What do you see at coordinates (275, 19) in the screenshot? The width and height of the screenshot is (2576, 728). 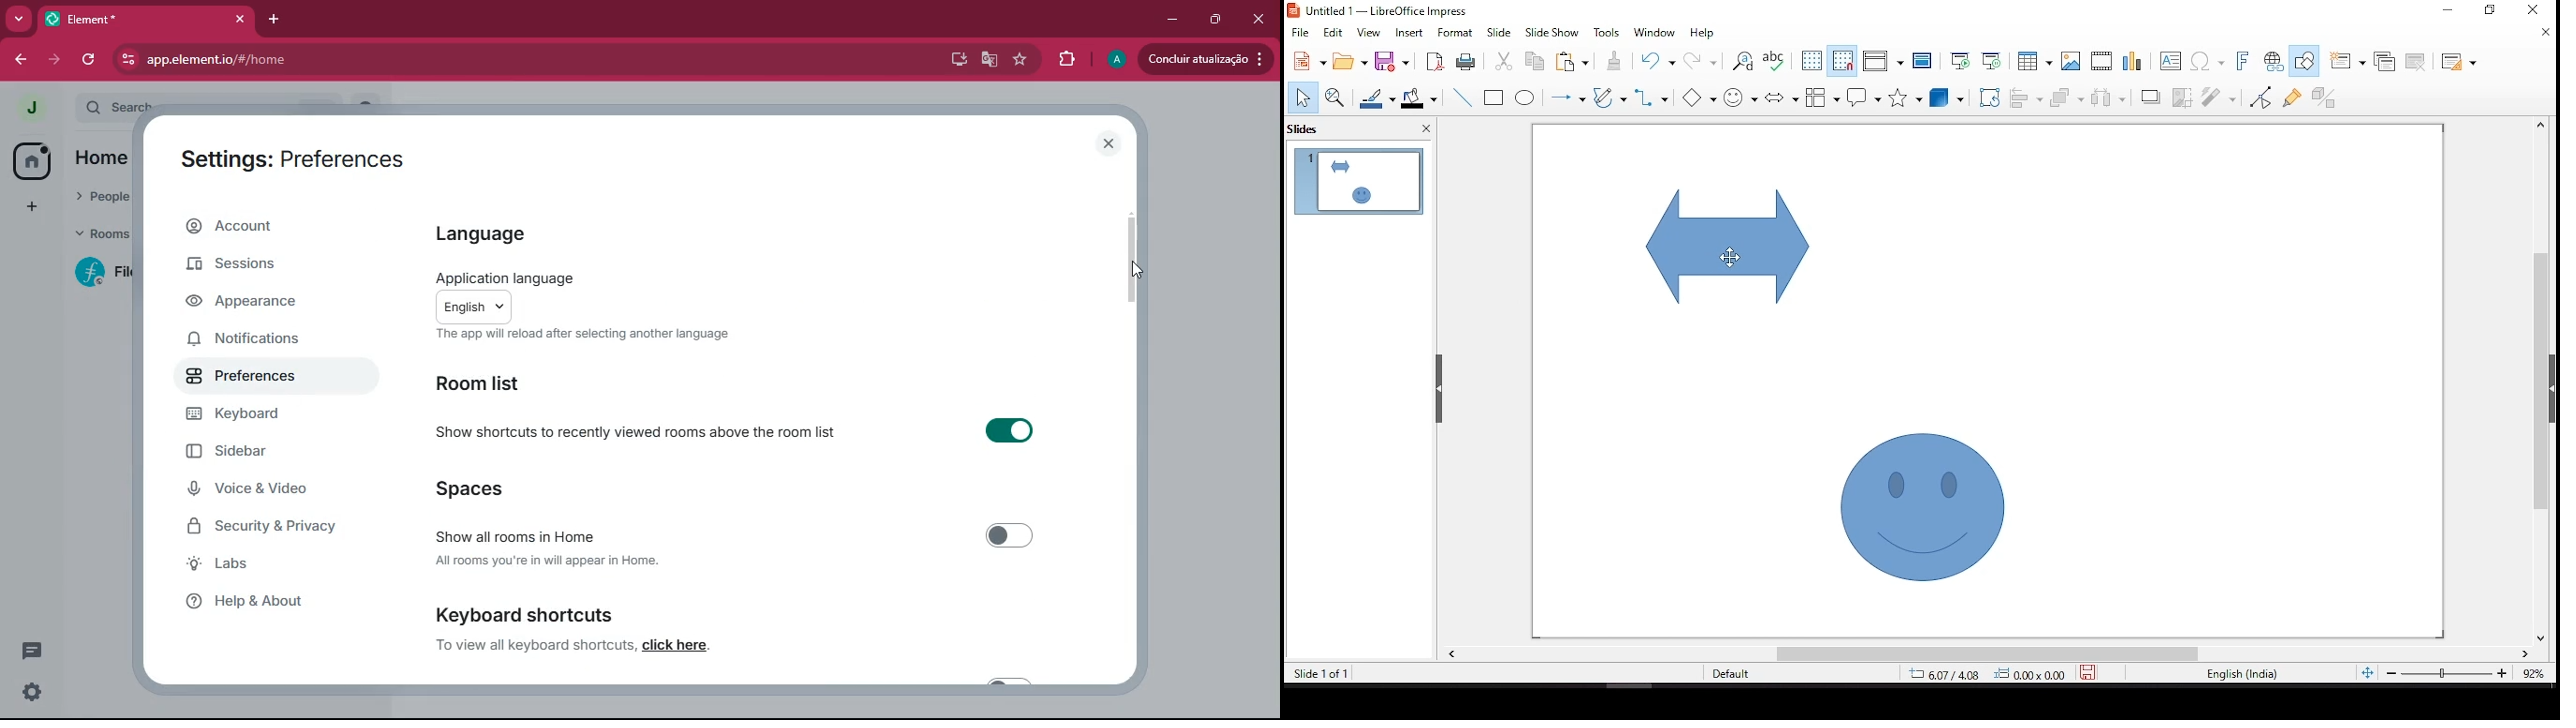 I see `add tab` at bounding box center [275, 19].